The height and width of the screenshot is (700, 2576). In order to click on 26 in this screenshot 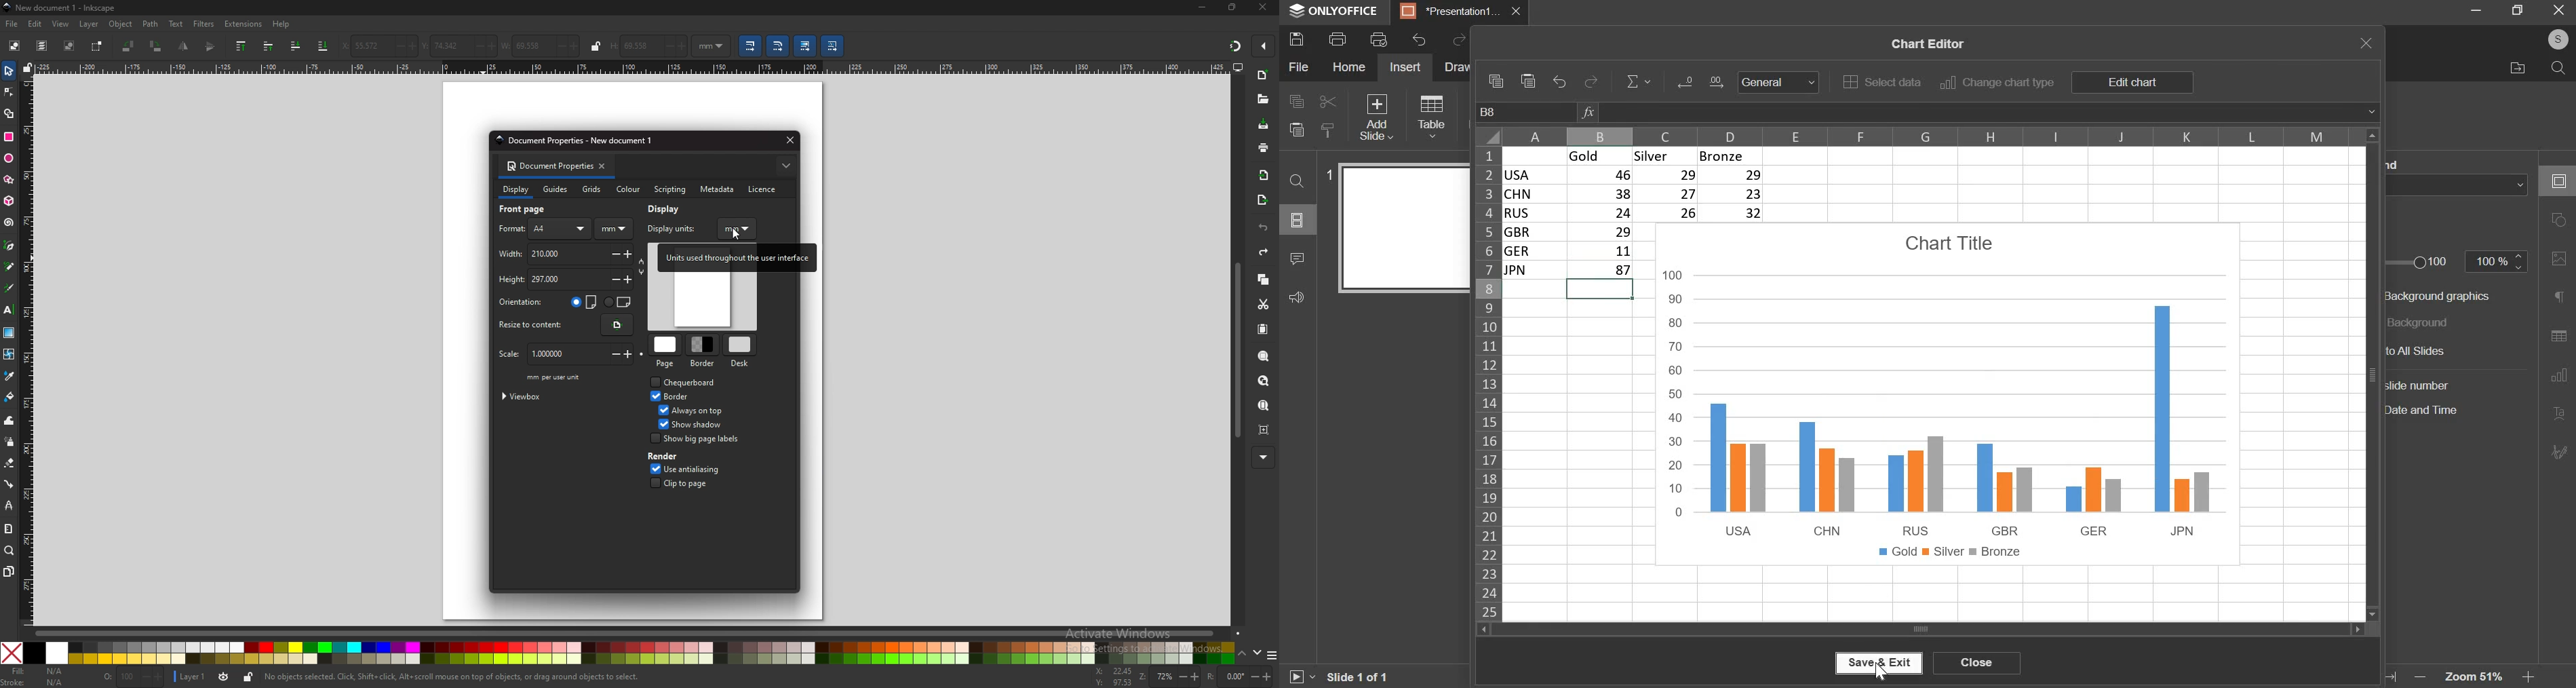, I will do `click(1669, 212)`.